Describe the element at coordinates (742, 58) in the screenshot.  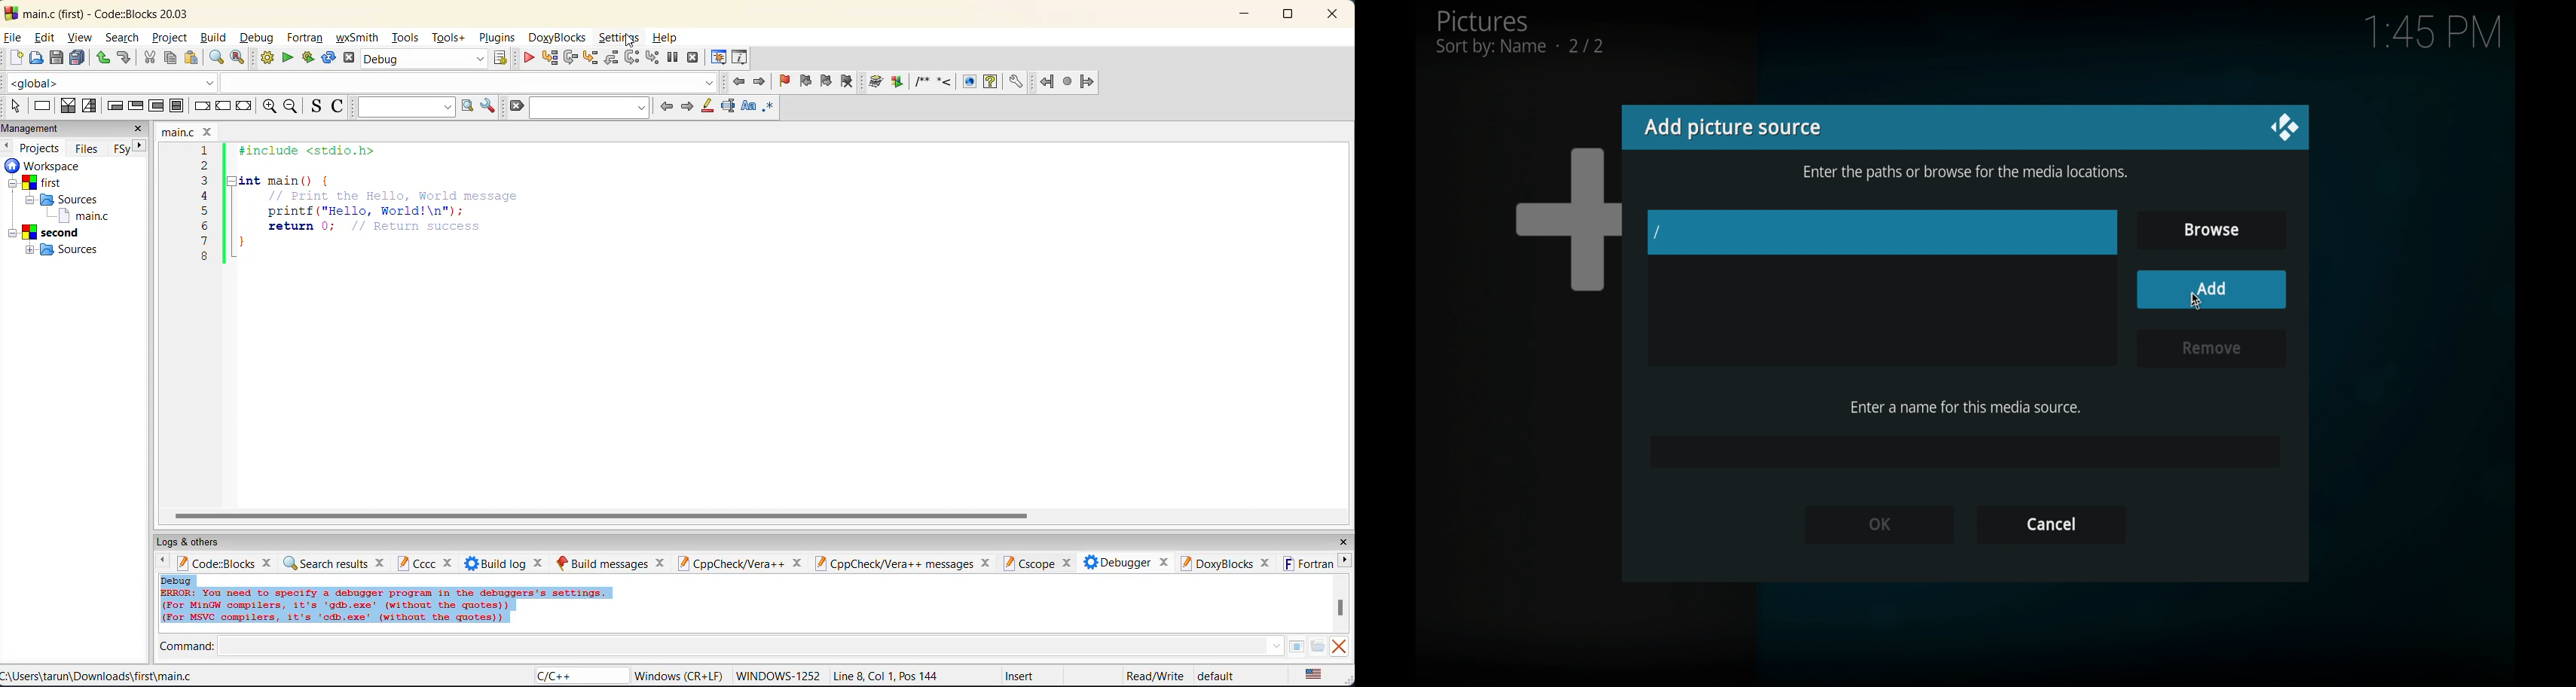
I see `various info` at that location.